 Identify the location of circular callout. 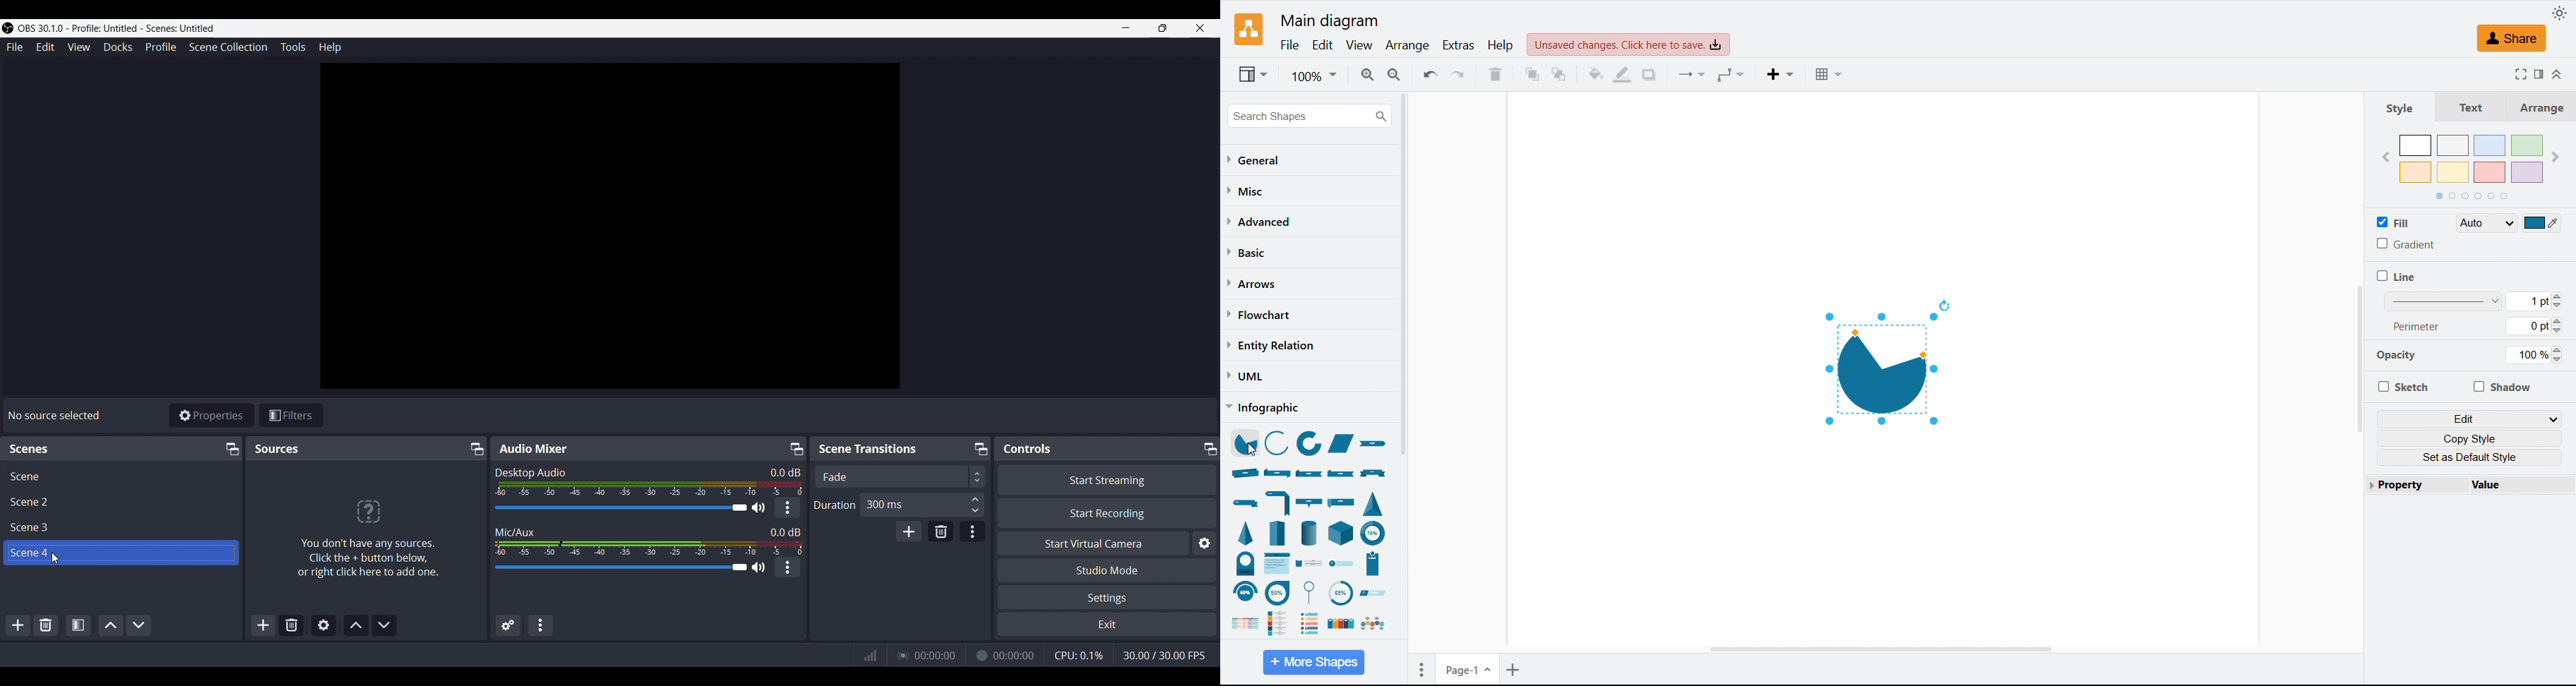
(1282, 594).